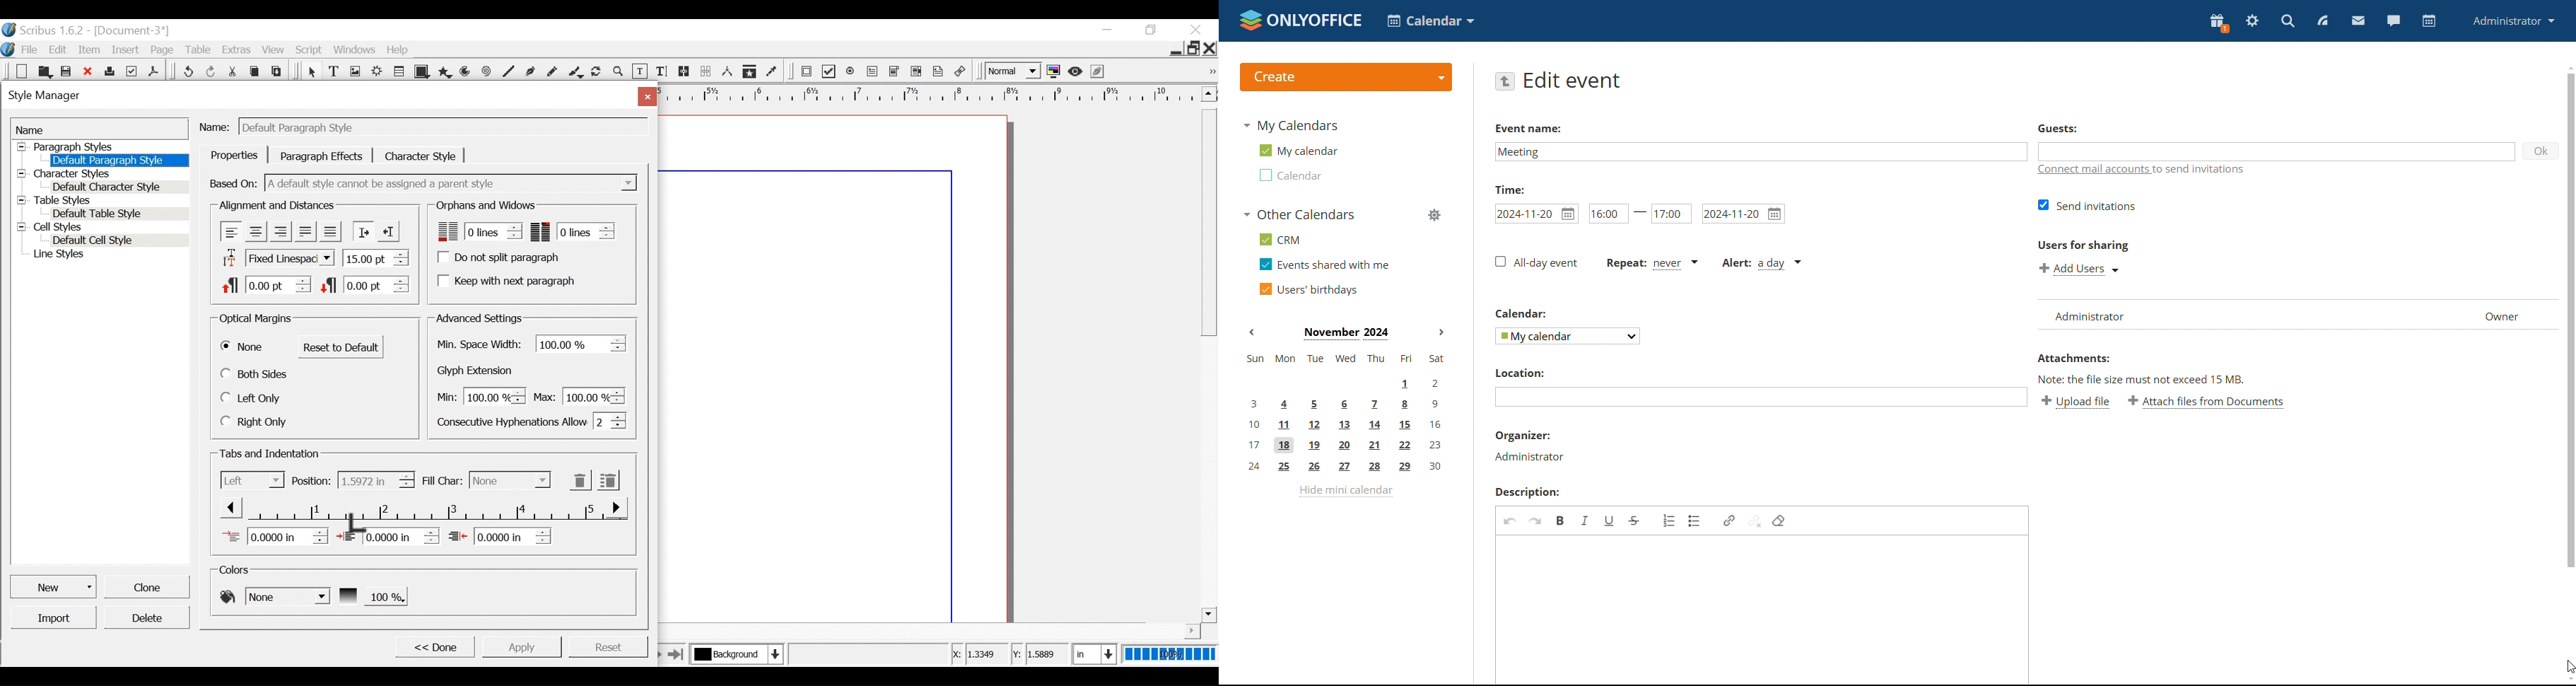 The width and height of the screenshot is (2576, 700). Describe the element at coordinates (530, 73) in the screenshot. I see `Bezier curve` at that location.